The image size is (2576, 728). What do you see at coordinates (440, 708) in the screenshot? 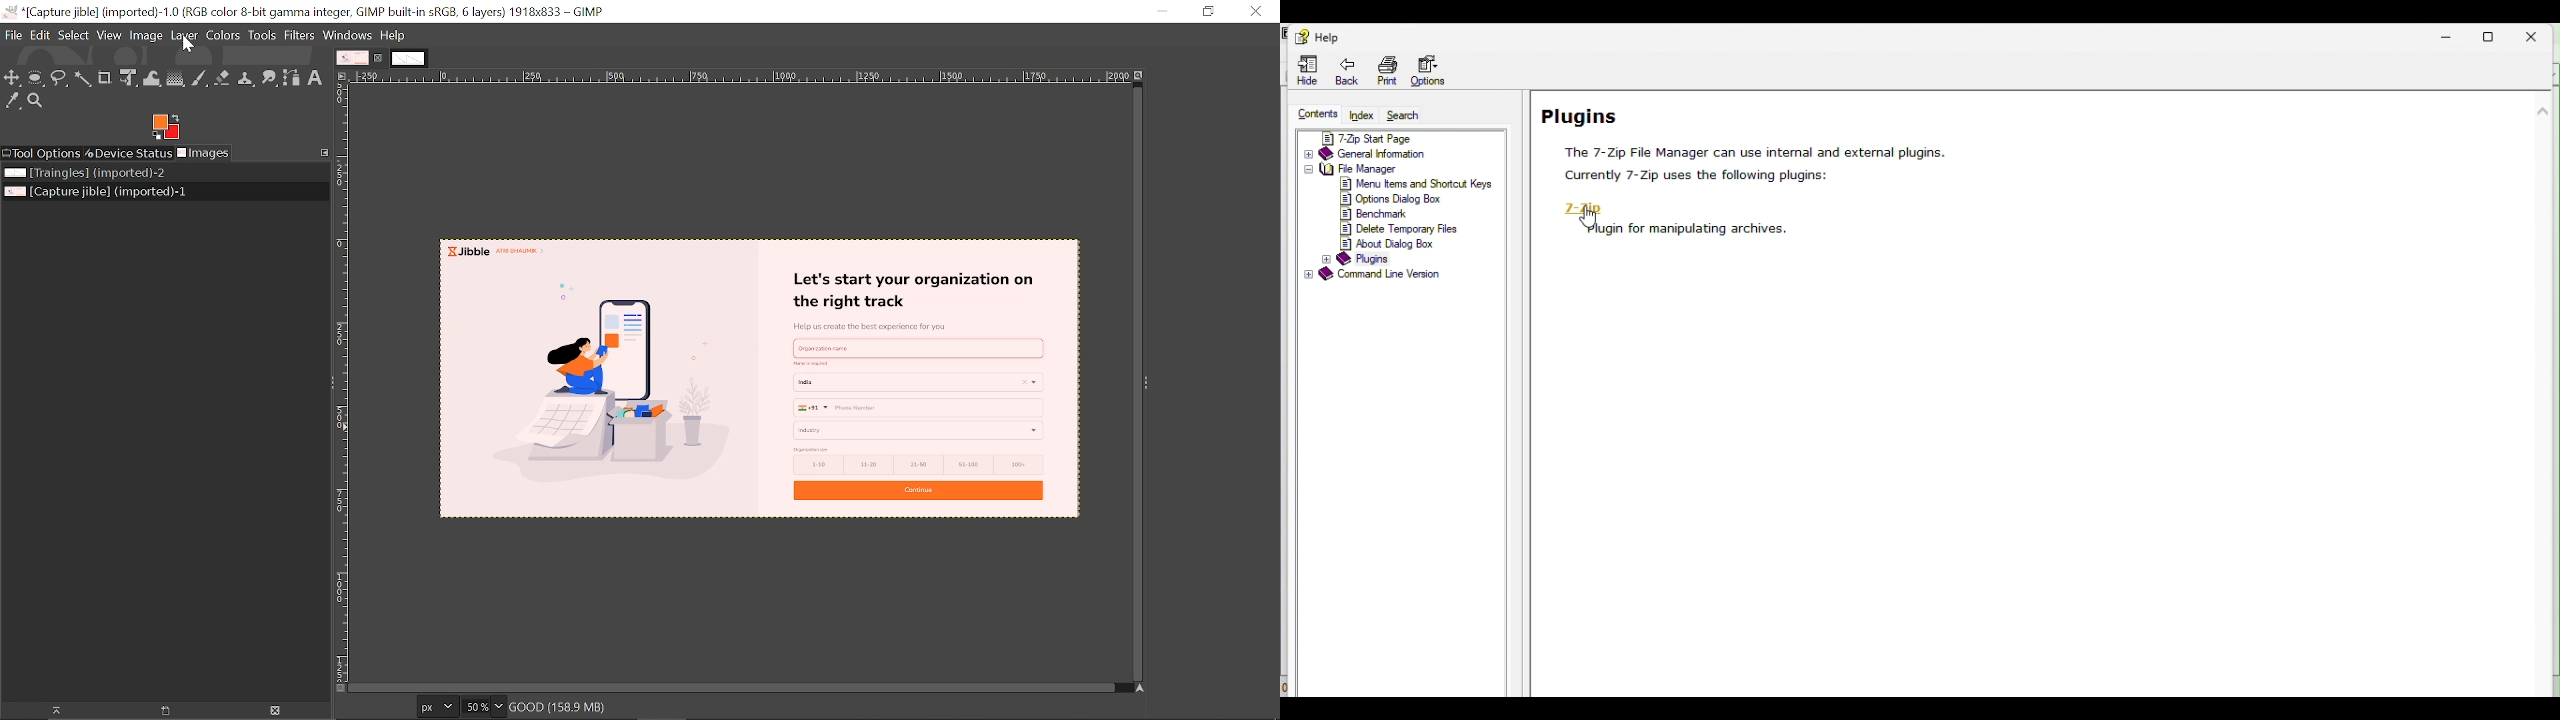
I see `Current image format` at bounding box center [440, 708].